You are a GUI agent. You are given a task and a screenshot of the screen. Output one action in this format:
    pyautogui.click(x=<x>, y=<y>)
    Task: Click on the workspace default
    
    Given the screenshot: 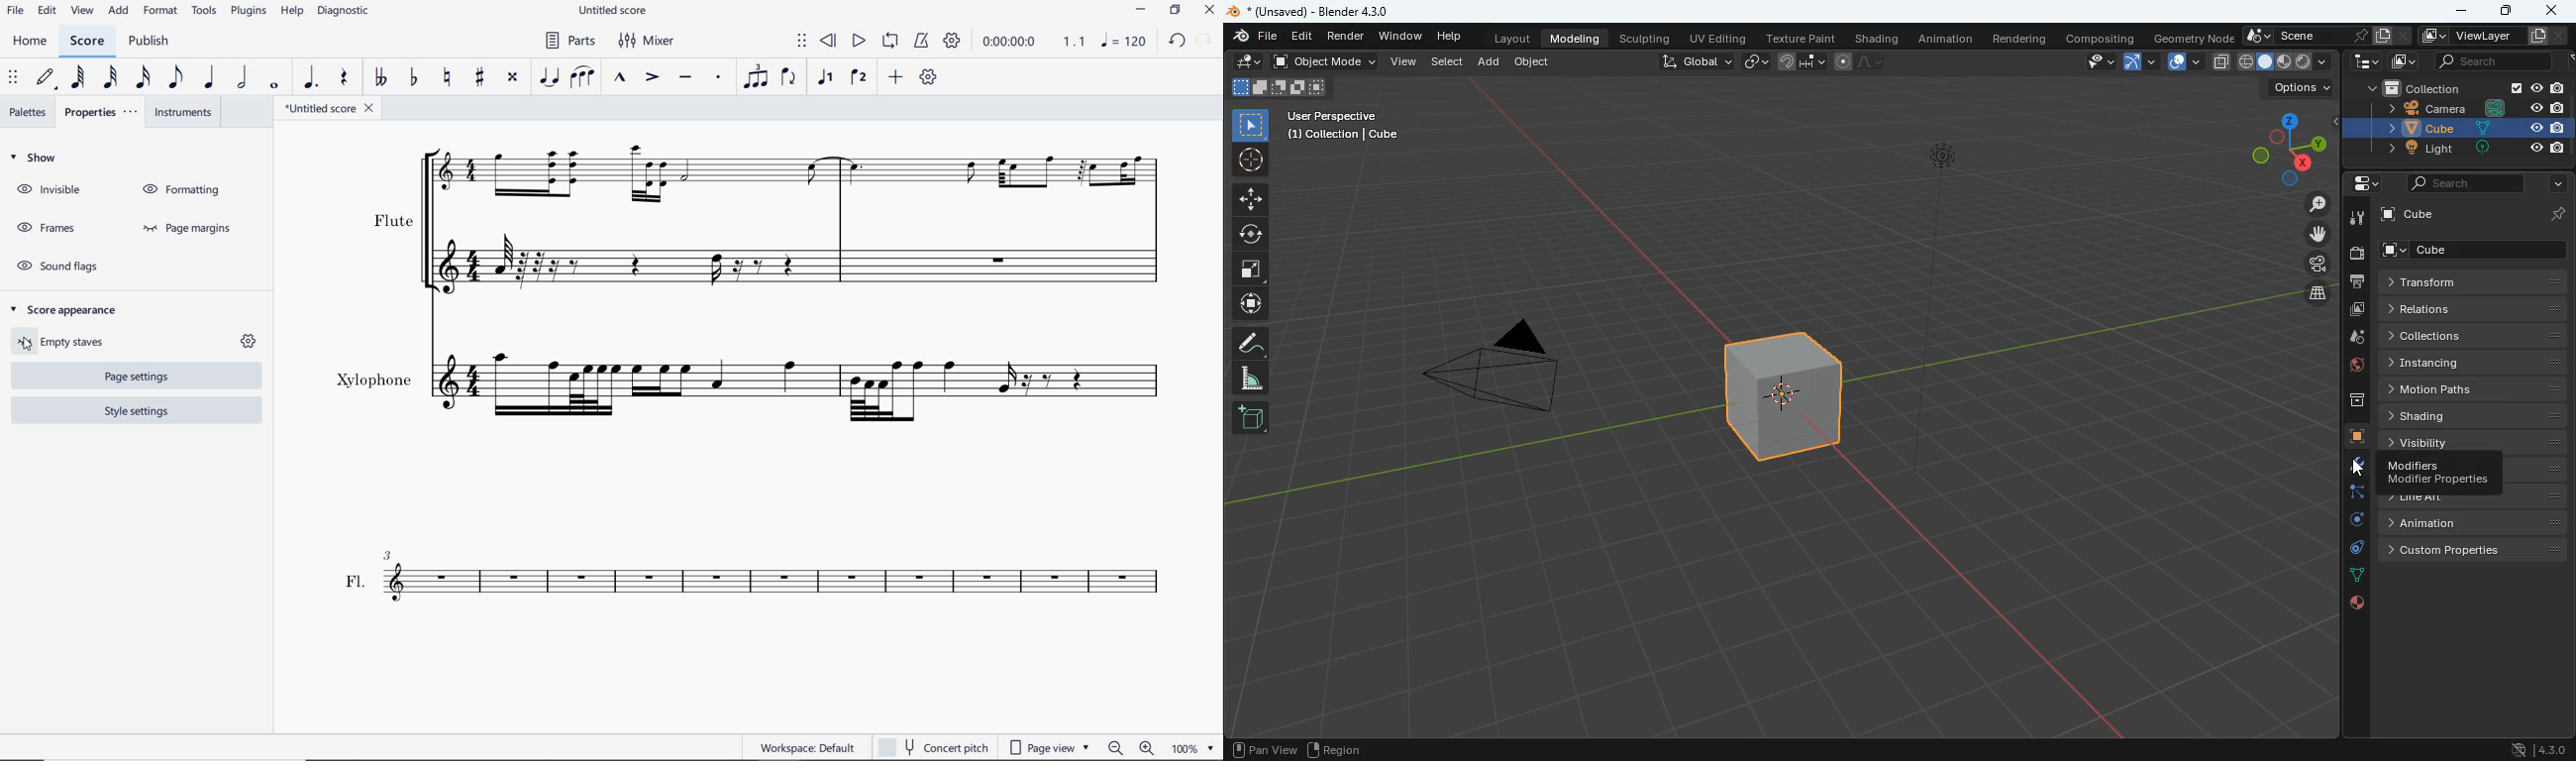 What is the action you would take?
    pyautogui.click(x=807, y=748)
    